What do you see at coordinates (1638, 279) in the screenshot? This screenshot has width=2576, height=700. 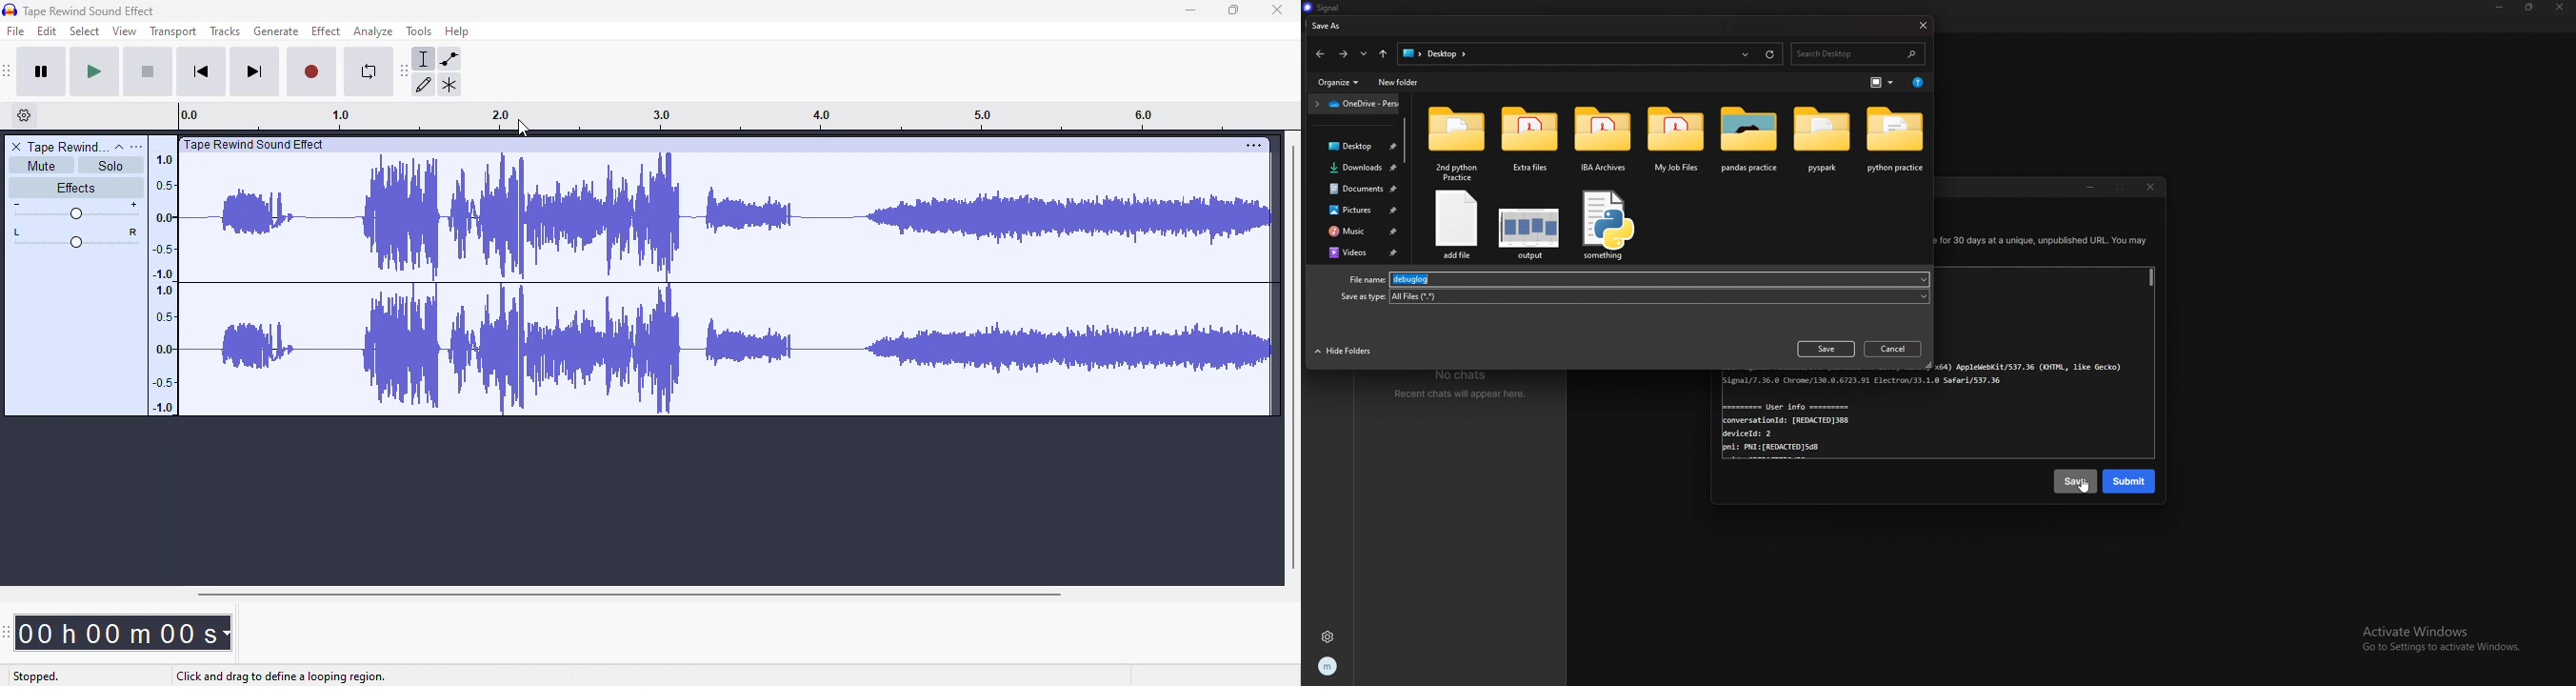 I see `file` at bounding box center [1638, 279].